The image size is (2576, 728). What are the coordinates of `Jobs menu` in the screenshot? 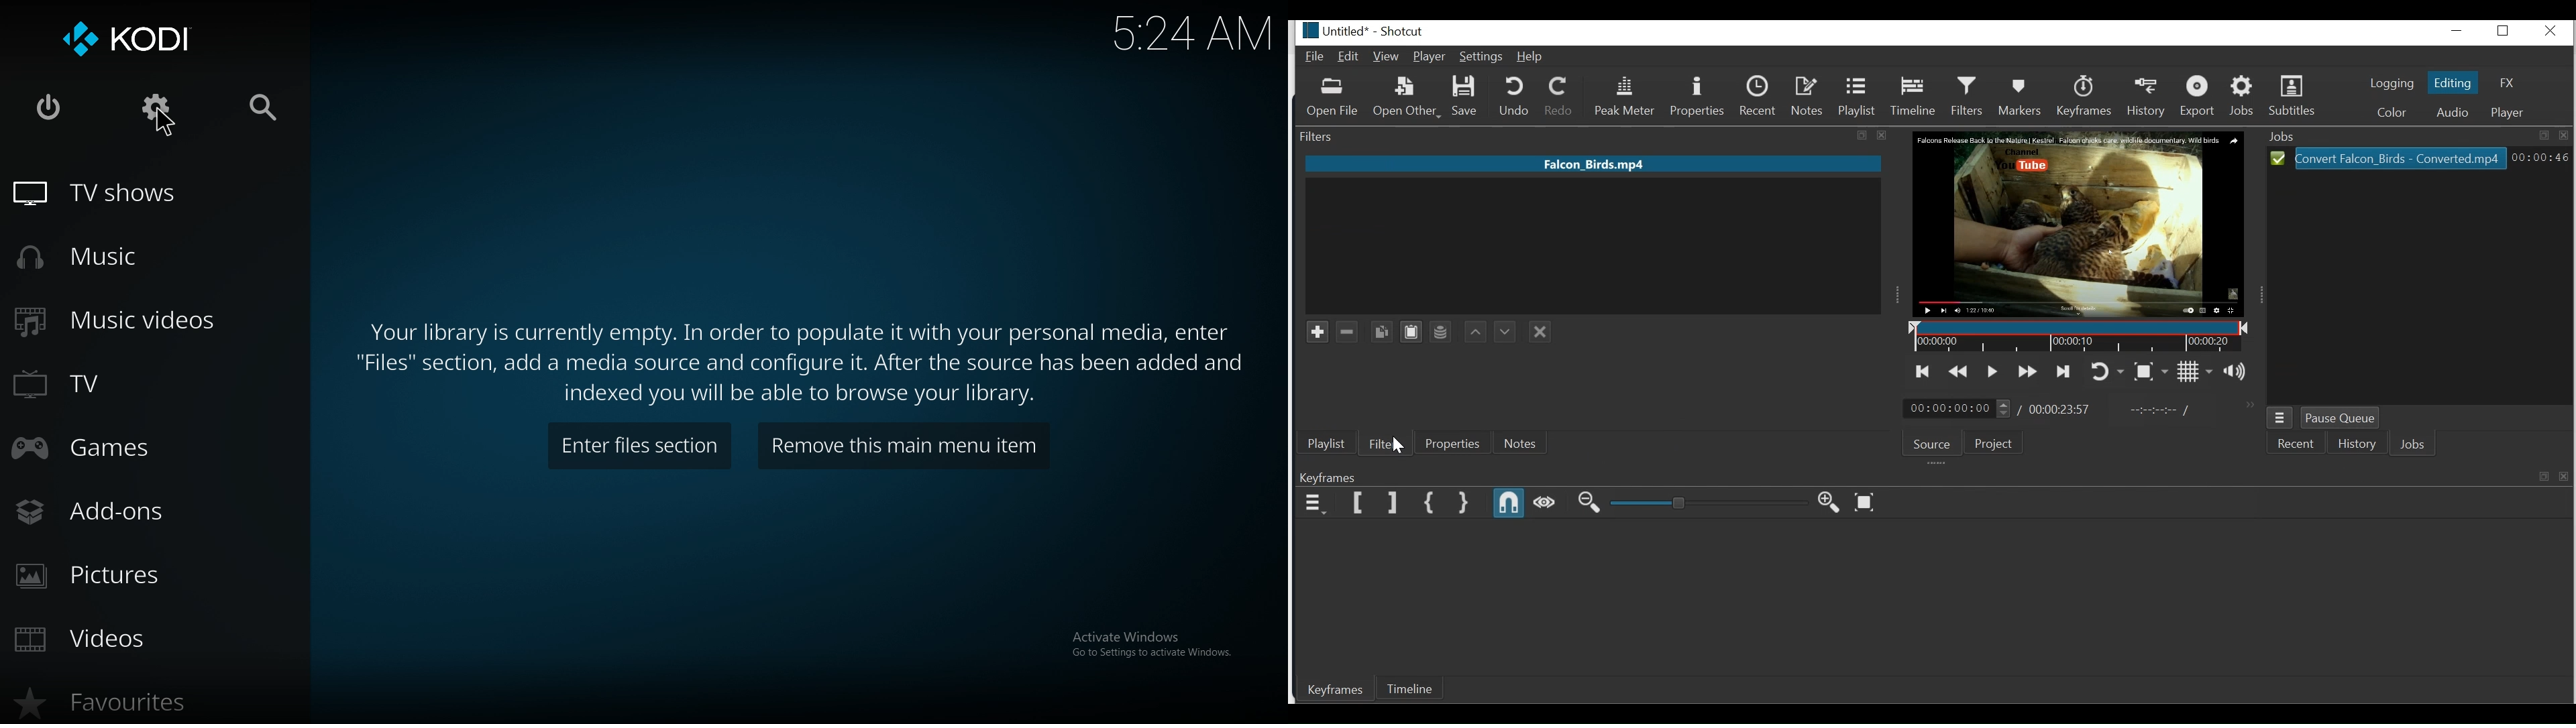 It's located at (2280, 418).